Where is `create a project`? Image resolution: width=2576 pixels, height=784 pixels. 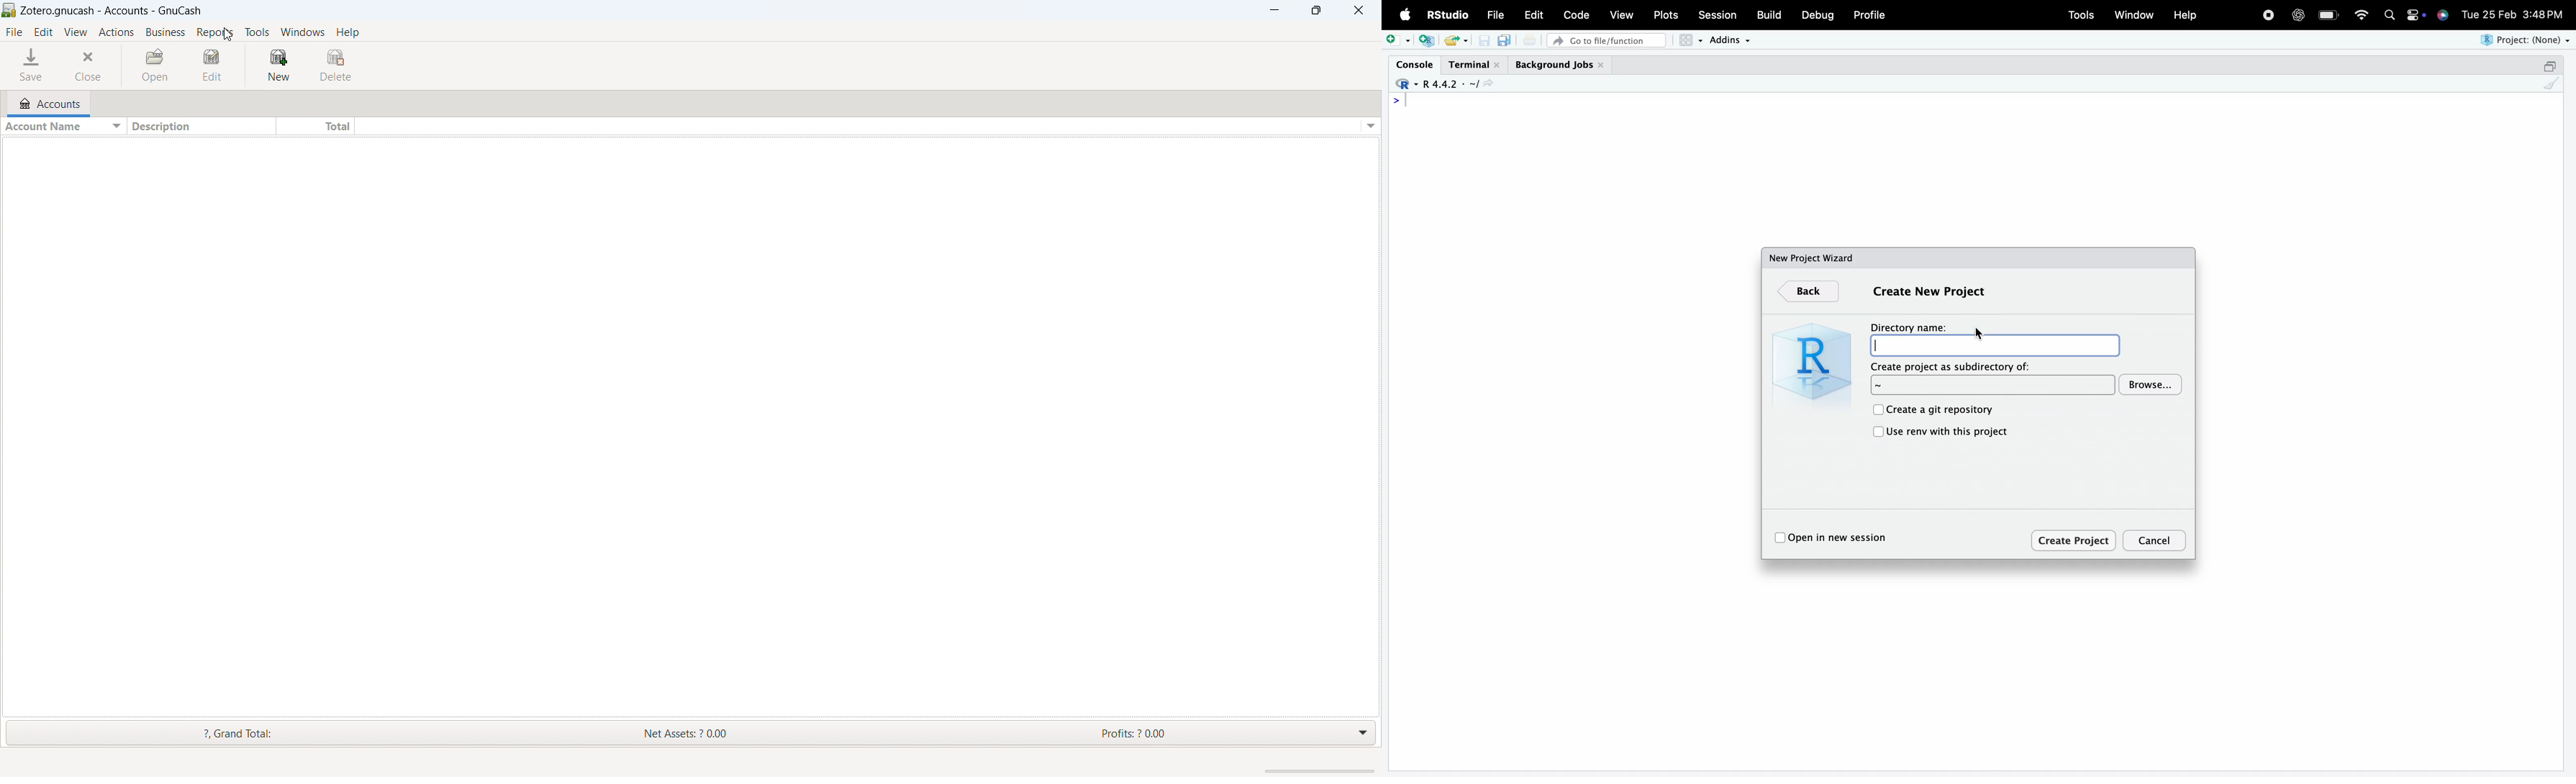 create a project is located at coordinates (1427, 41).